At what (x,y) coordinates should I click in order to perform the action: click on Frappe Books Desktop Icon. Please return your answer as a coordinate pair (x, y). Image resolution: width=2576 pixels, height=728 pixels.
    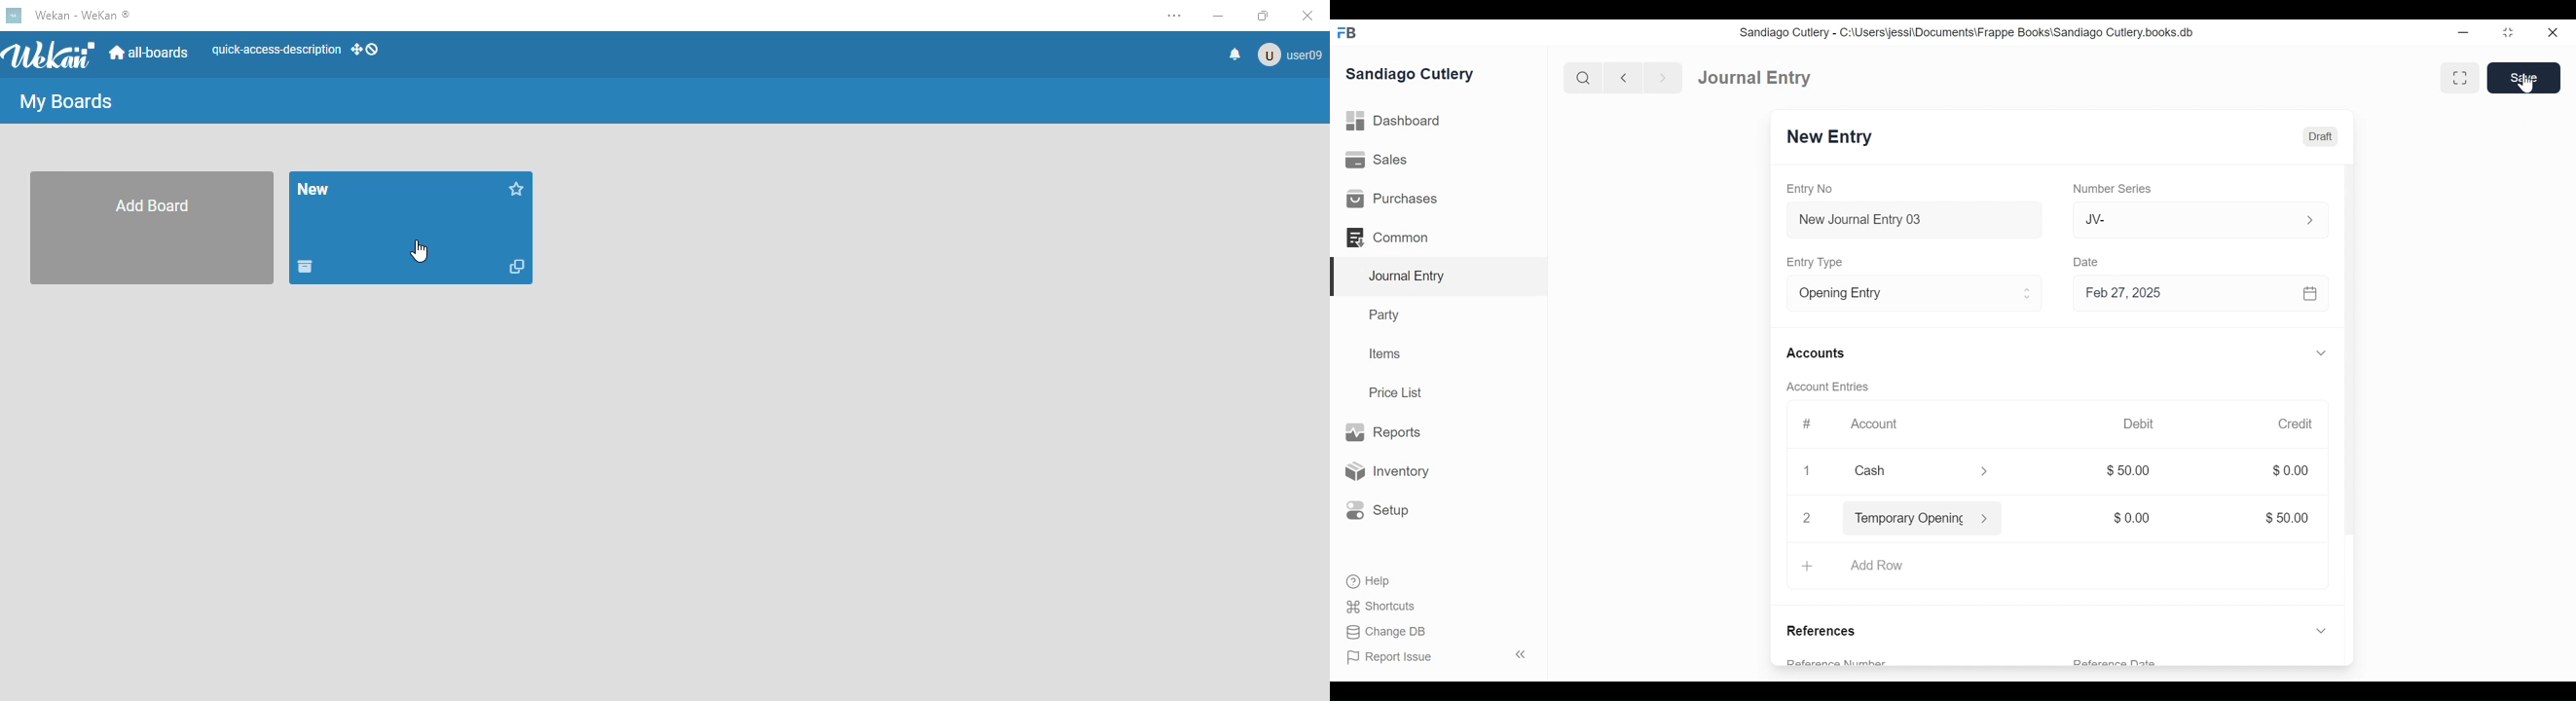
    Looking at the image, I should click on (1347, 33).